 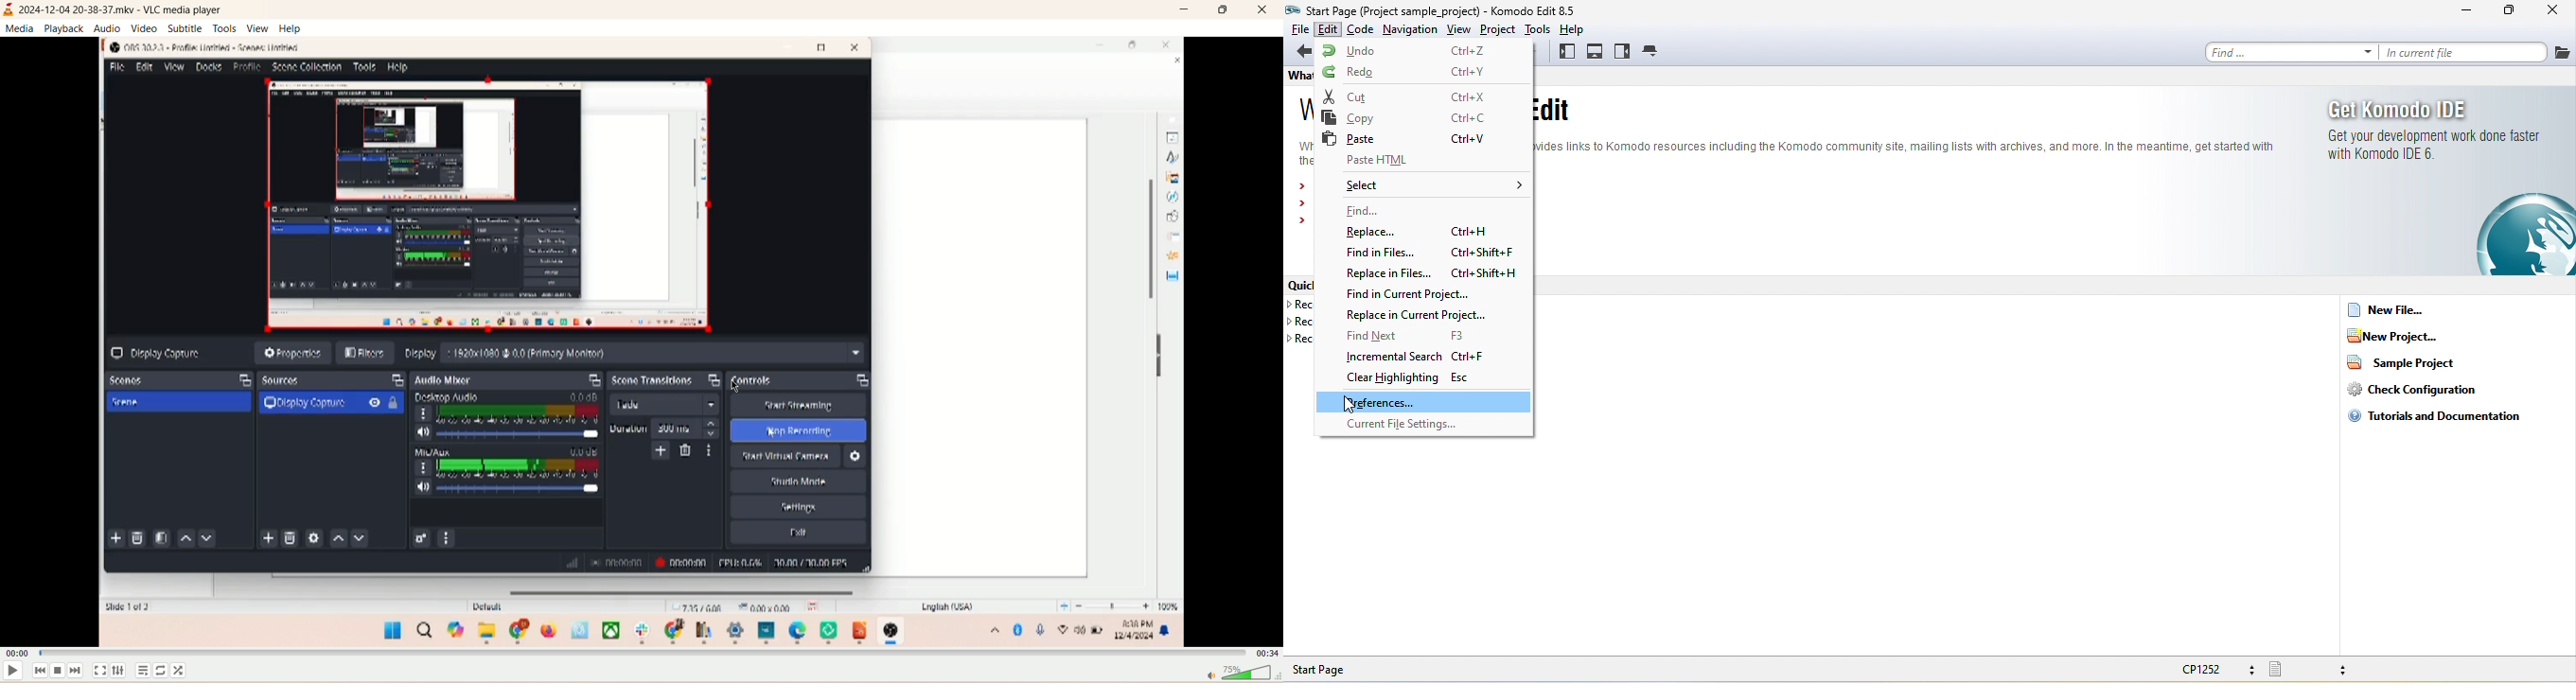 I want to click on incremental search, so click(x=1416, y=356).